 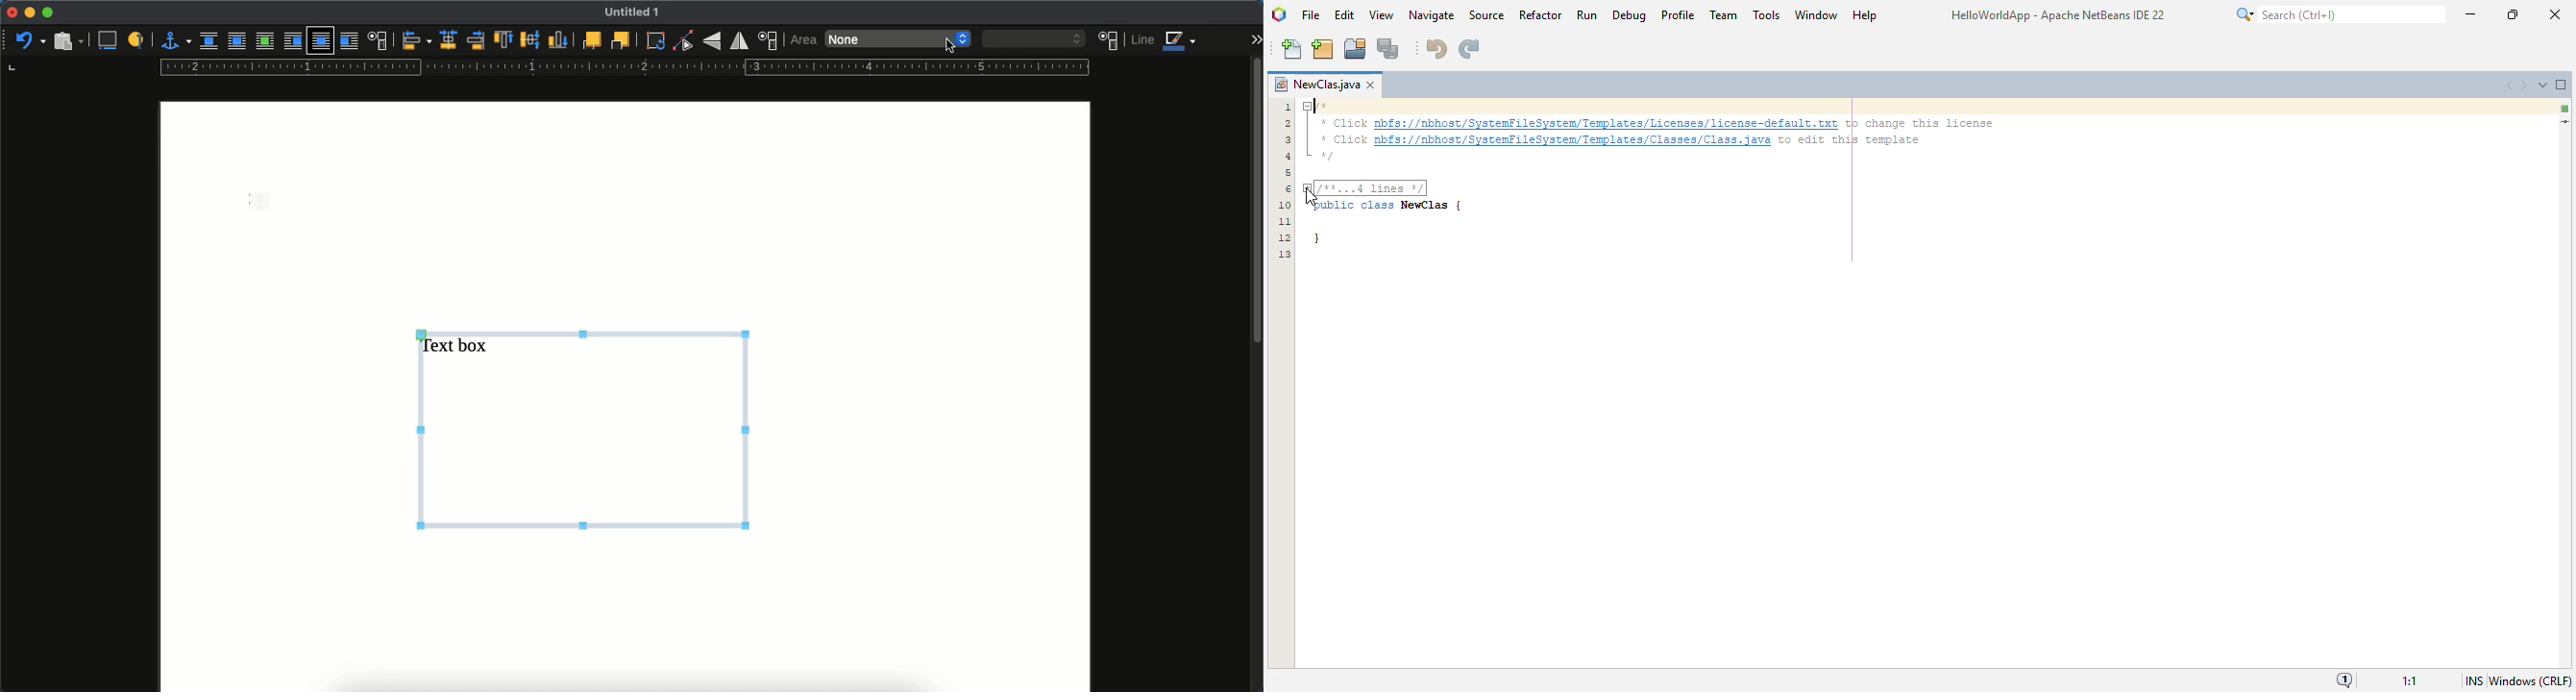 What do you see at coordinates (291, 42) in the screenshot?
I see `before` at bounding box center [291, 42].